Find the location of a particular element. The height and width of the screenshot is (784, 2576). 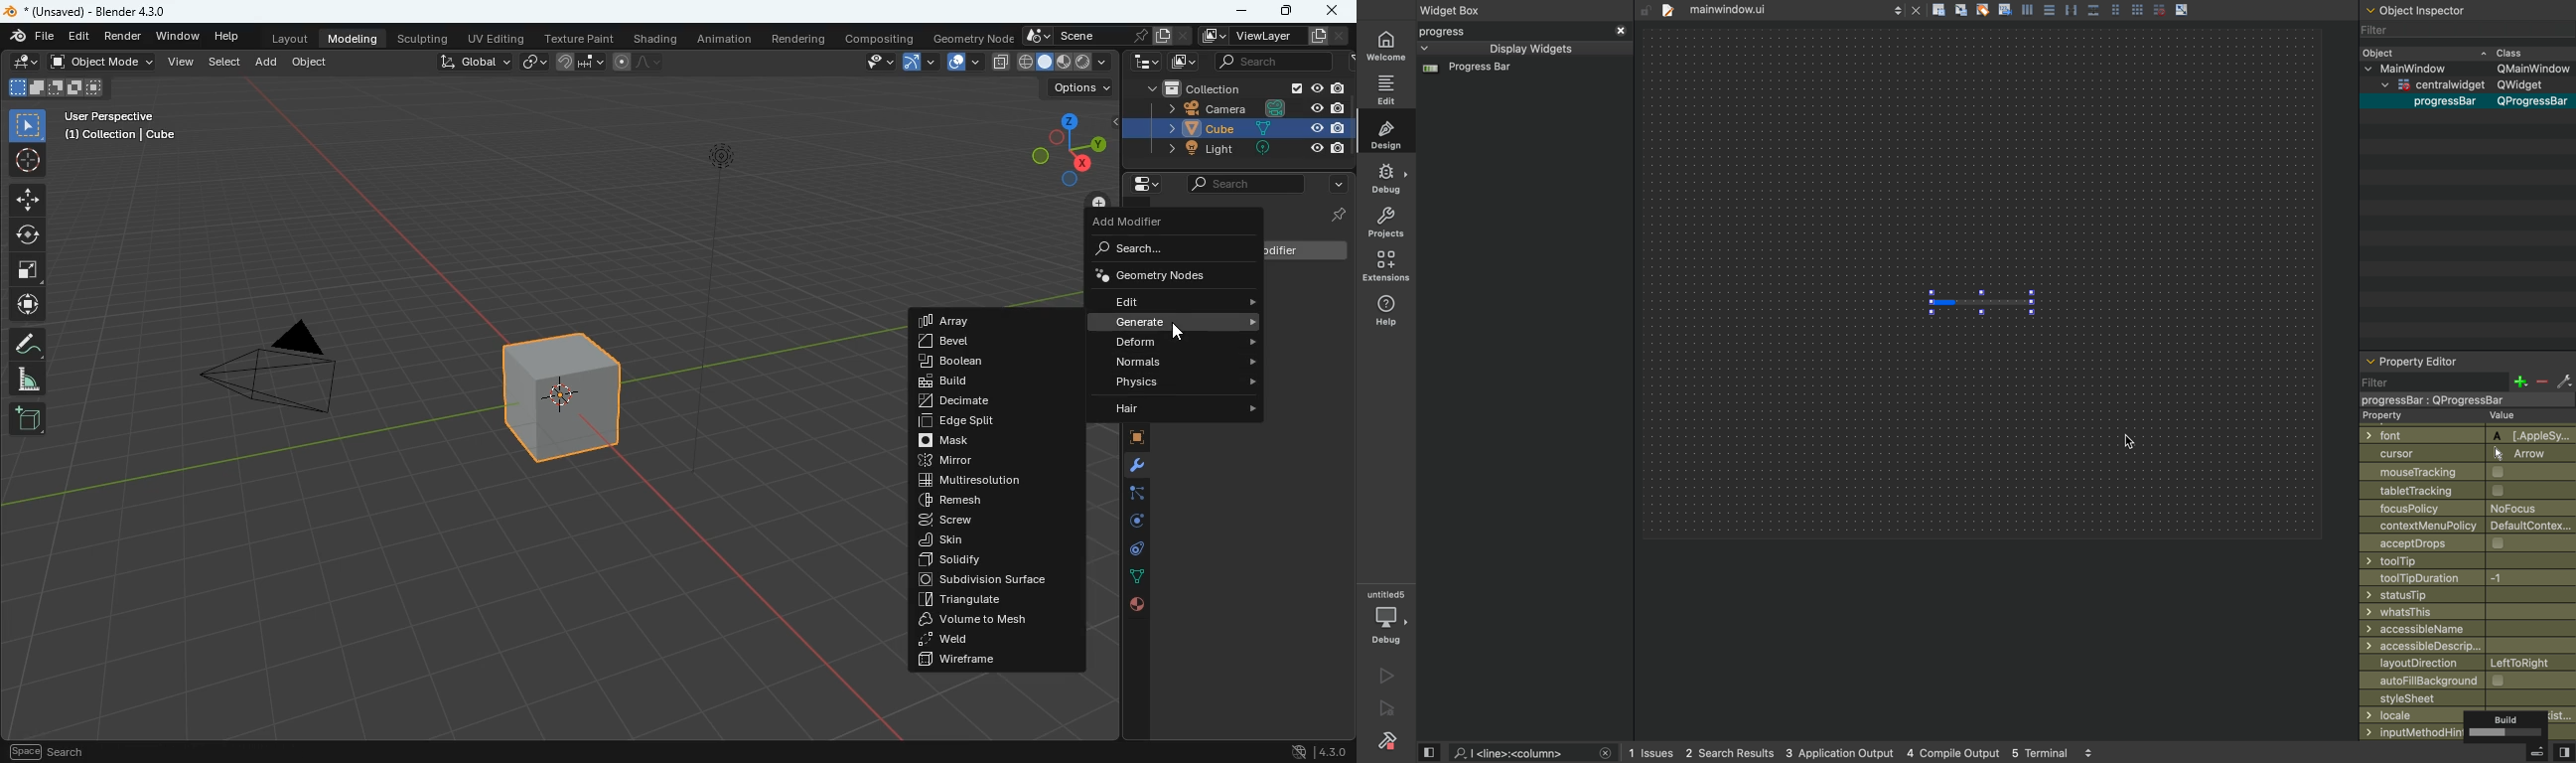

pin is located at coordinates (1335, 214).